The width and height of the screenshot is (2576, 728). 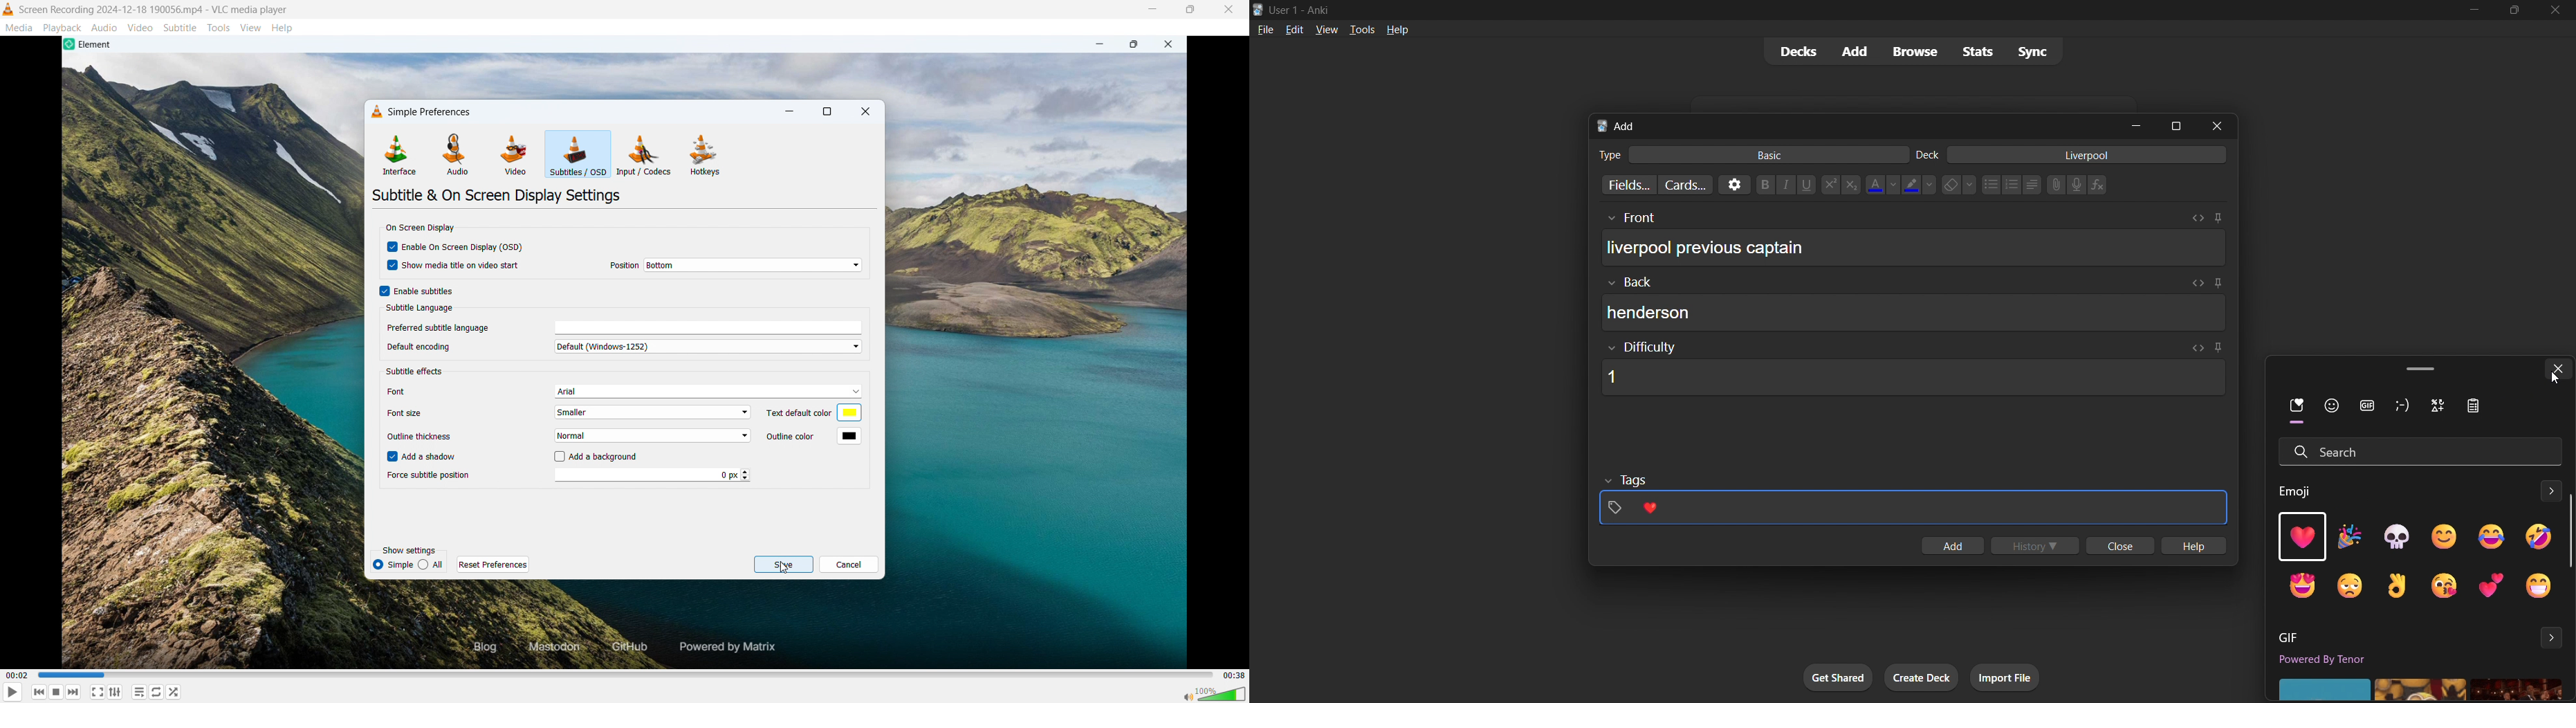 I want to click on customize fields, so click(x=1622, y=186).